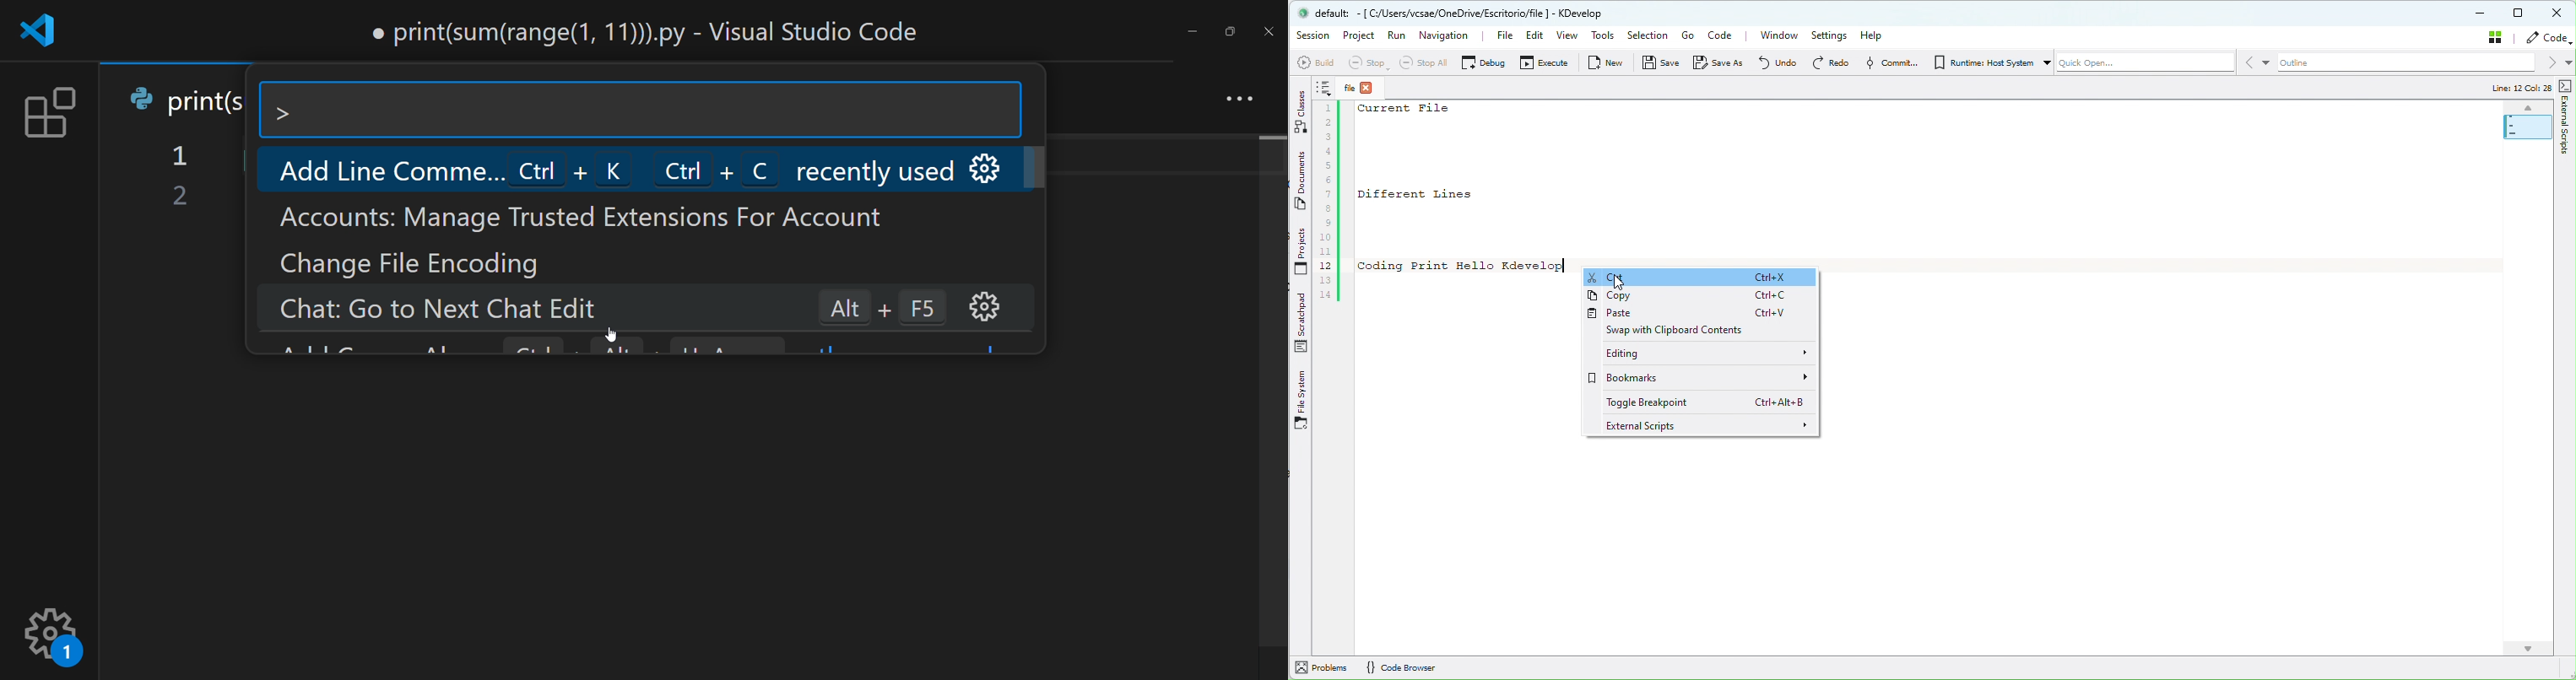 The width and height of the screenshot is (2576, 700). I want to click on Window, so click(1775, 37).